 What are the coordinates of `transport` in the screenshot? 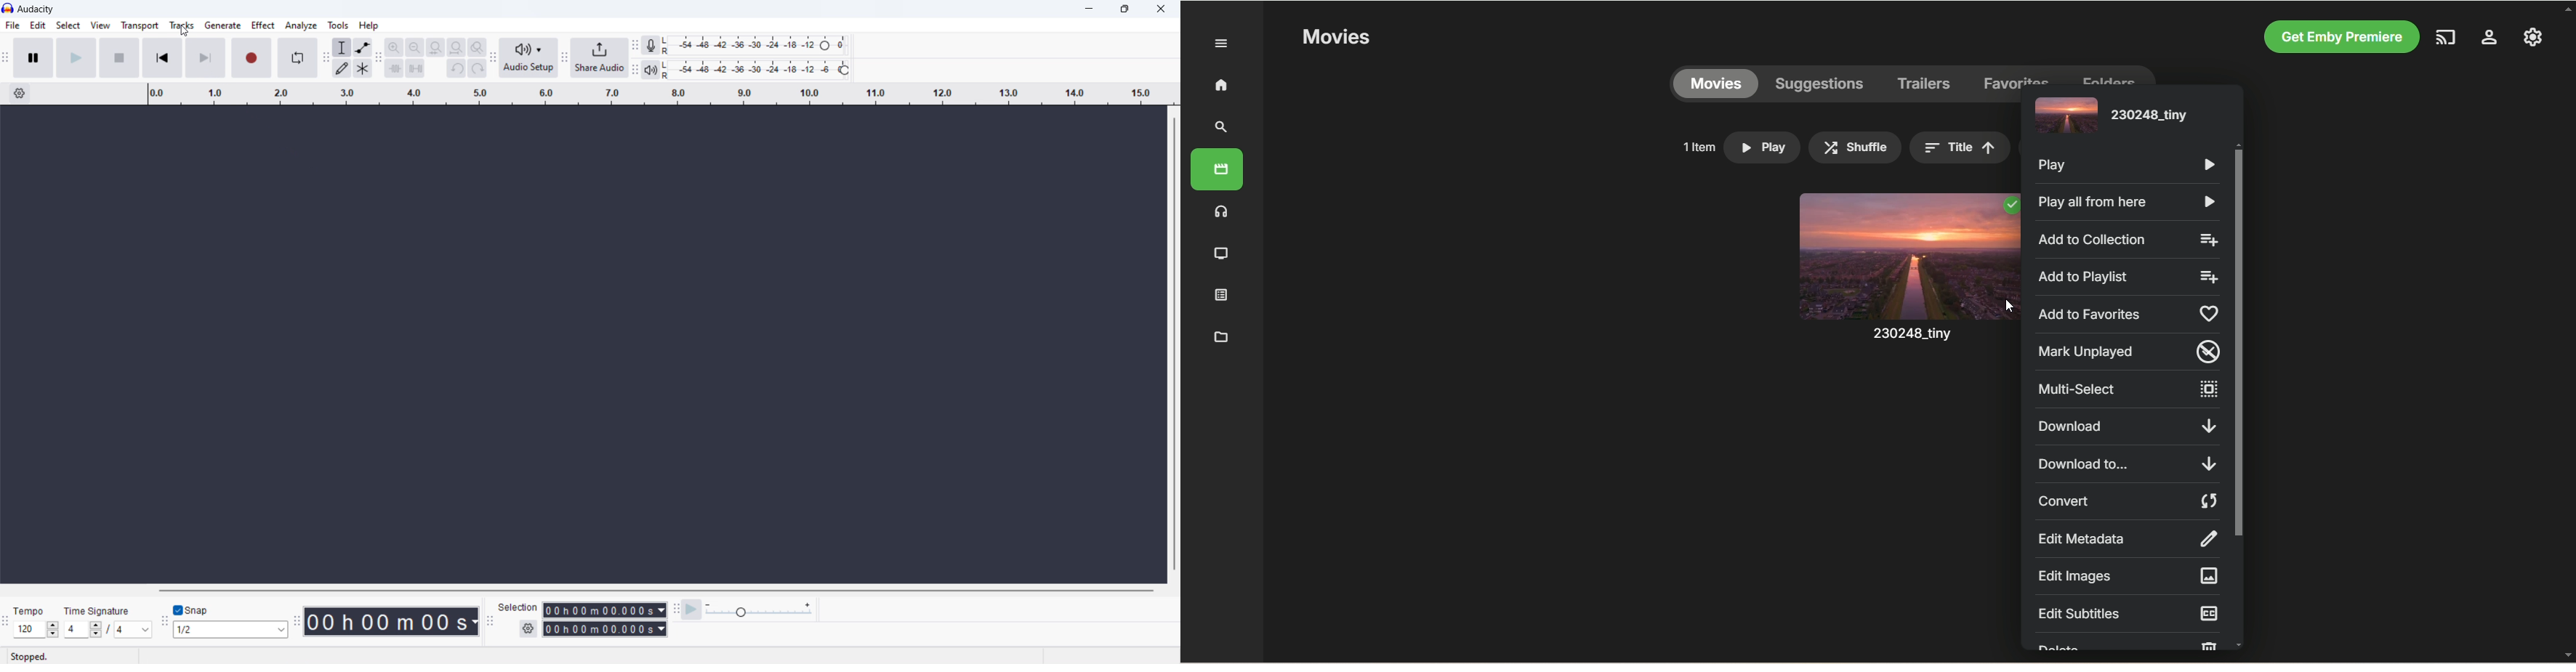 It's located at (140, 26).